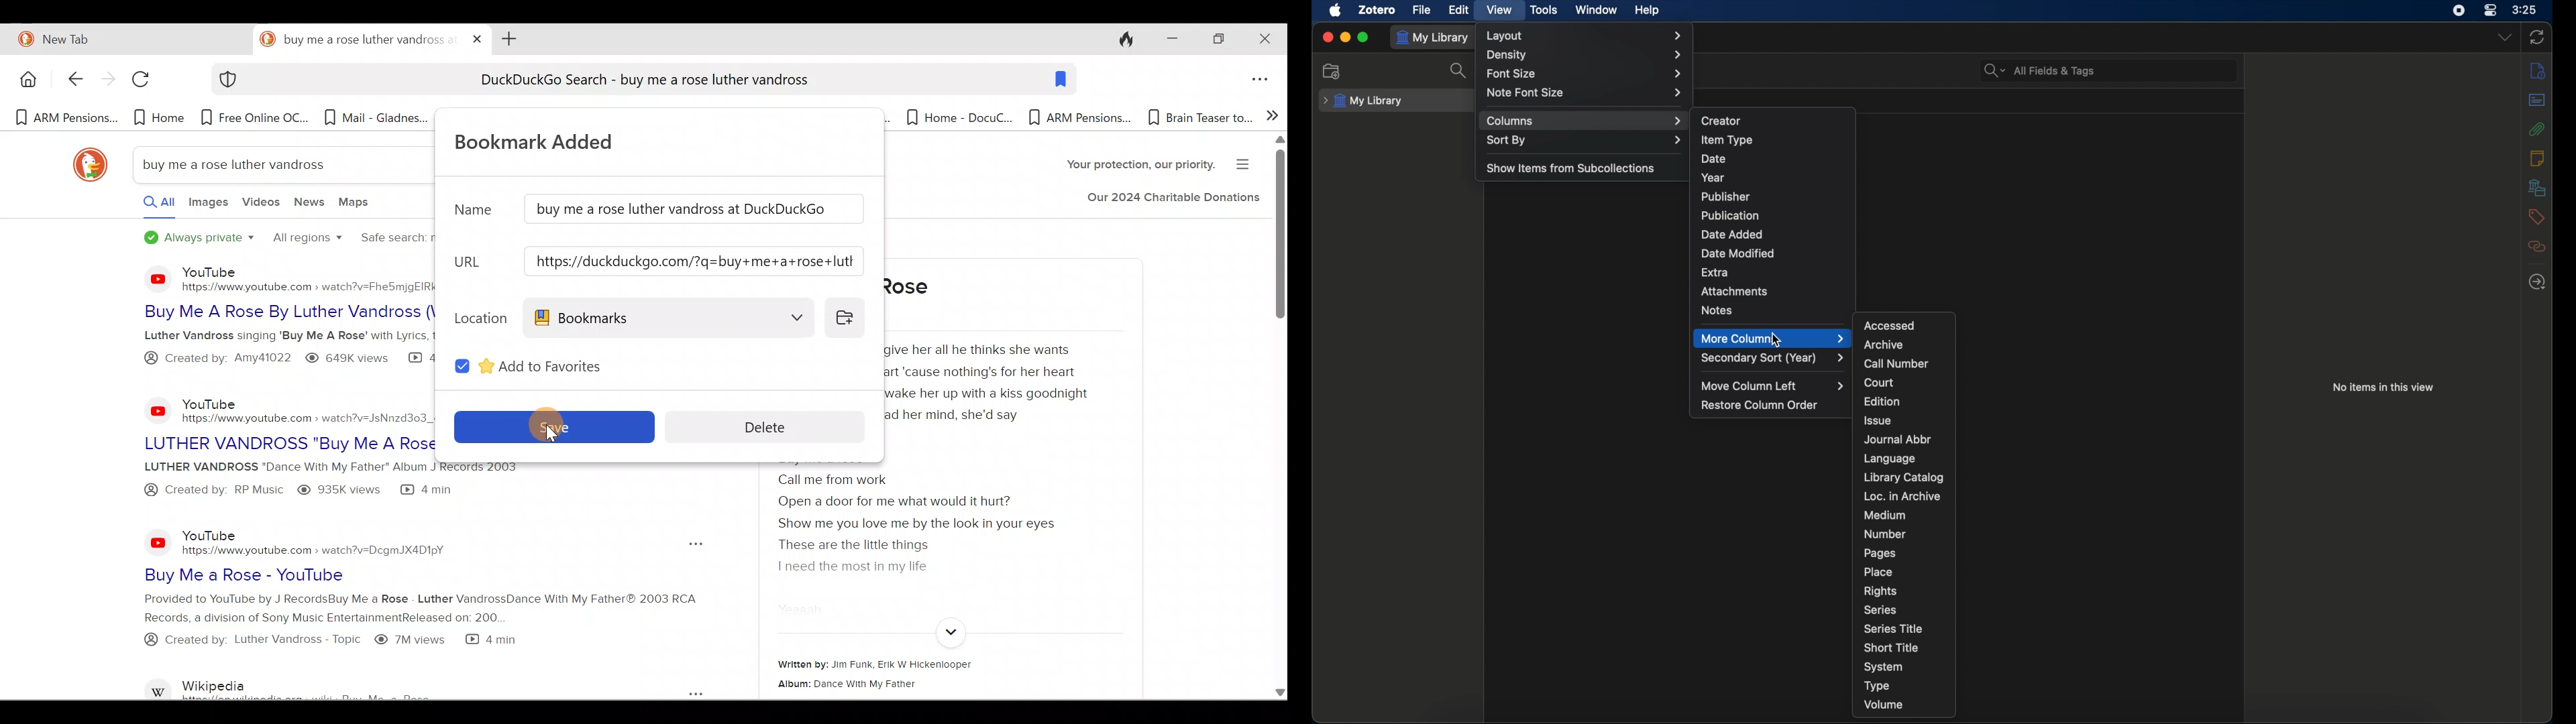 This screenshot has height=728, width=2576. I want to click on sync, so click(2536, 38).